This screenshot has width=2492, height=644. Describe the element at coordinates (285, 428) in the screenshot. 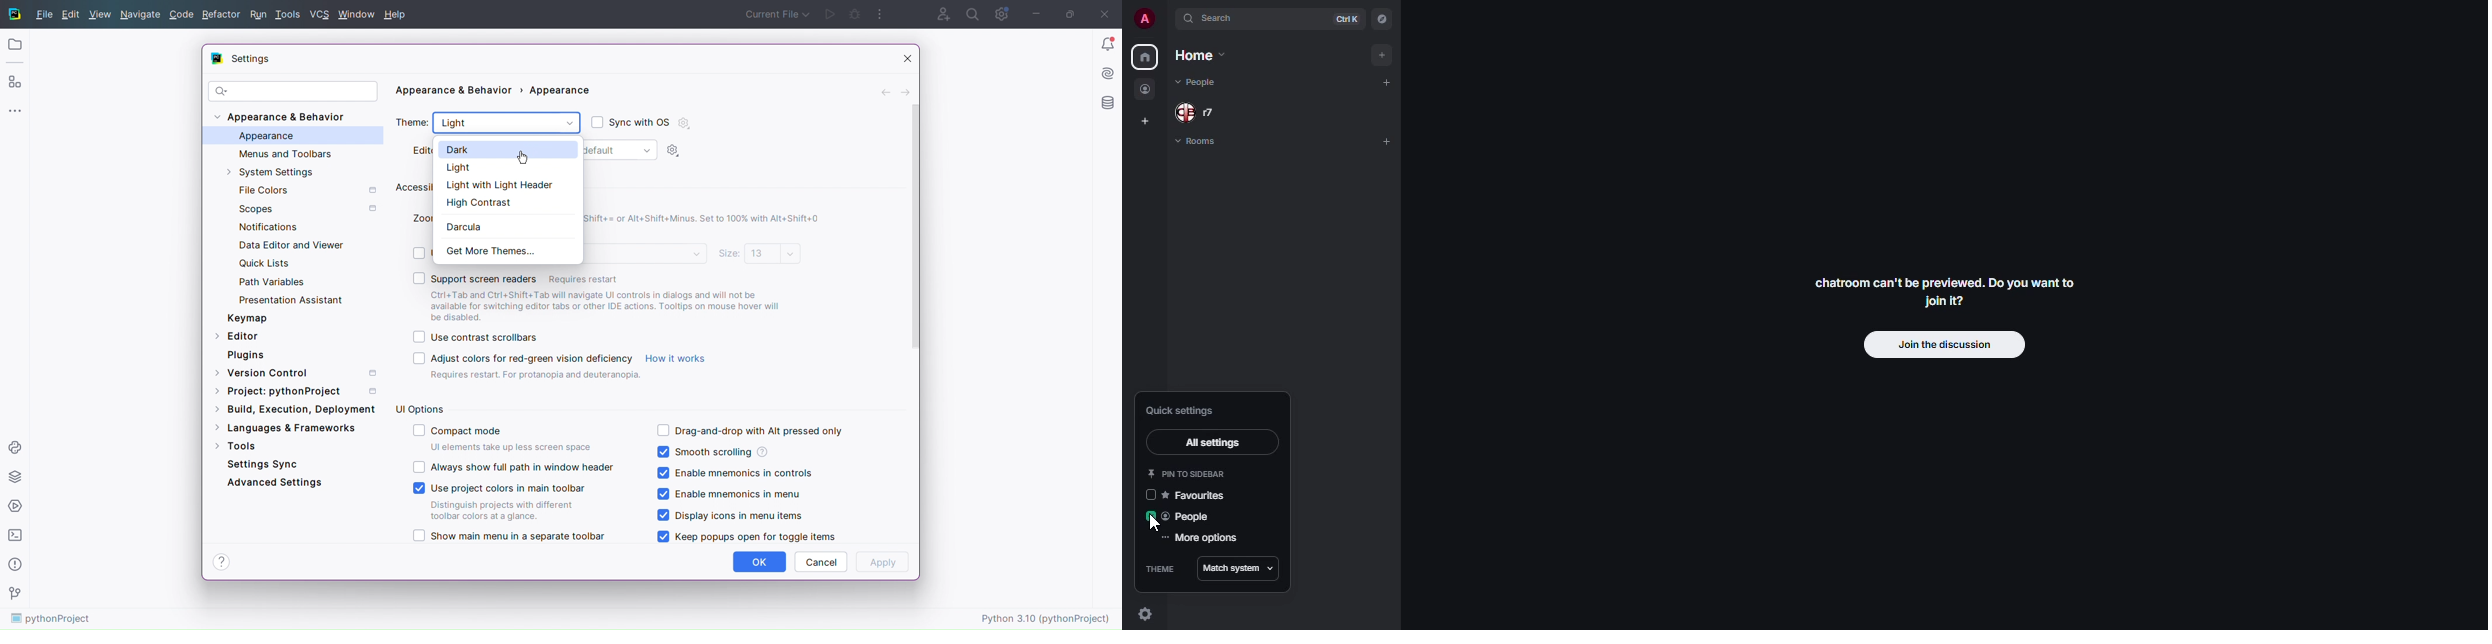

I see `Language & Frameworks` at that location.